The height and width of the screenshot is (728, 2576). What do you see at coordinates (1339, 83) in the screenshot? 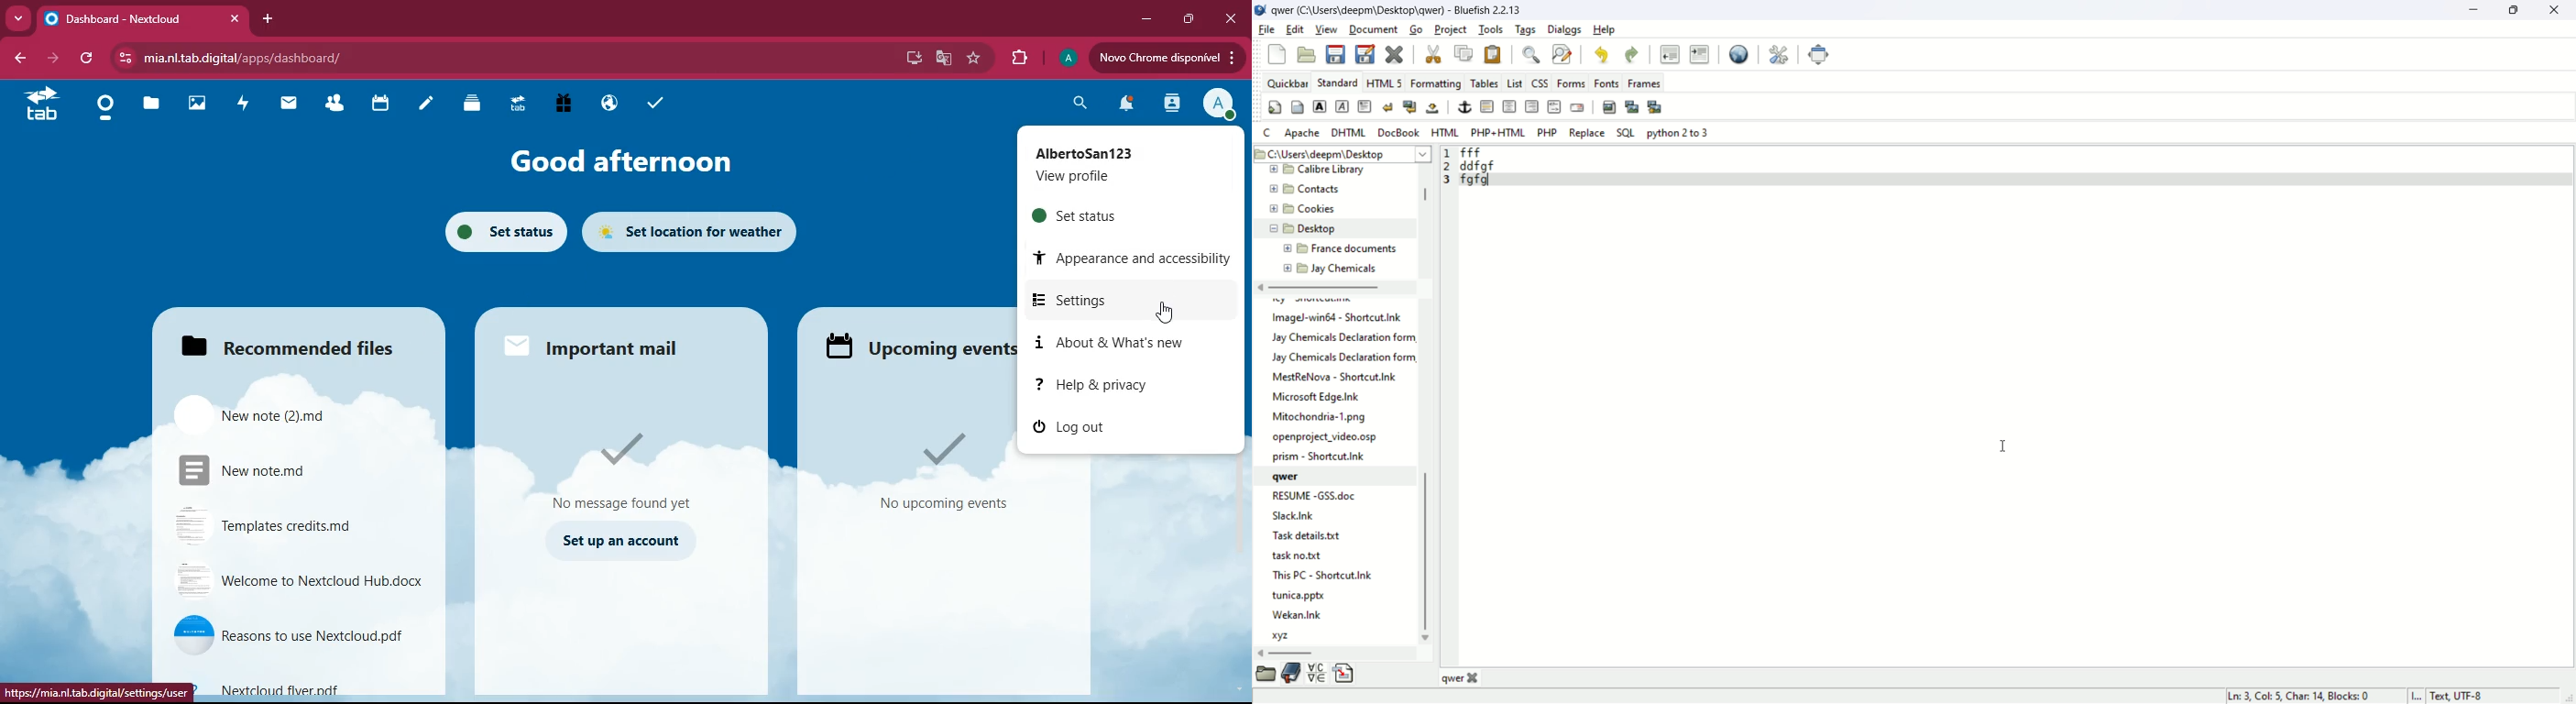
I see `Standard` at bounding box center [1339, 83].